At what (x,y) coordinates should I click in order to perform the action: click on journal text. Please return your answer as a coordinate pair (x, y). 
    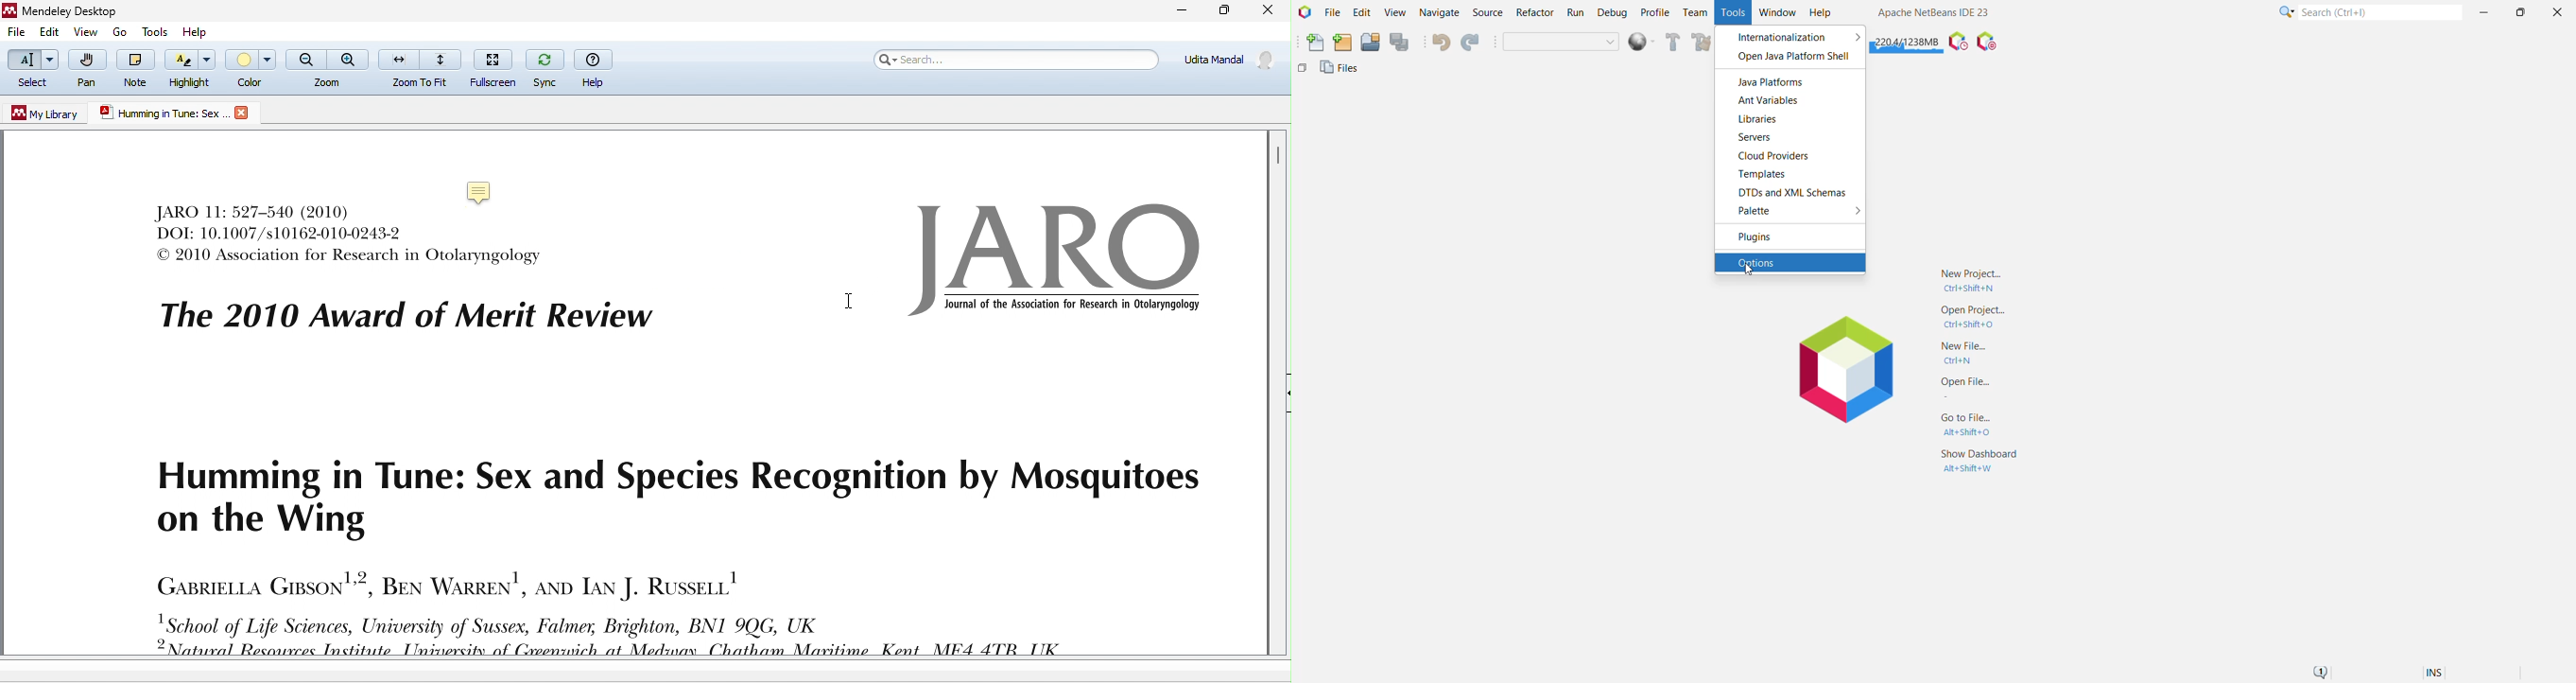
    Looking at the image, I should click on (276, 220).